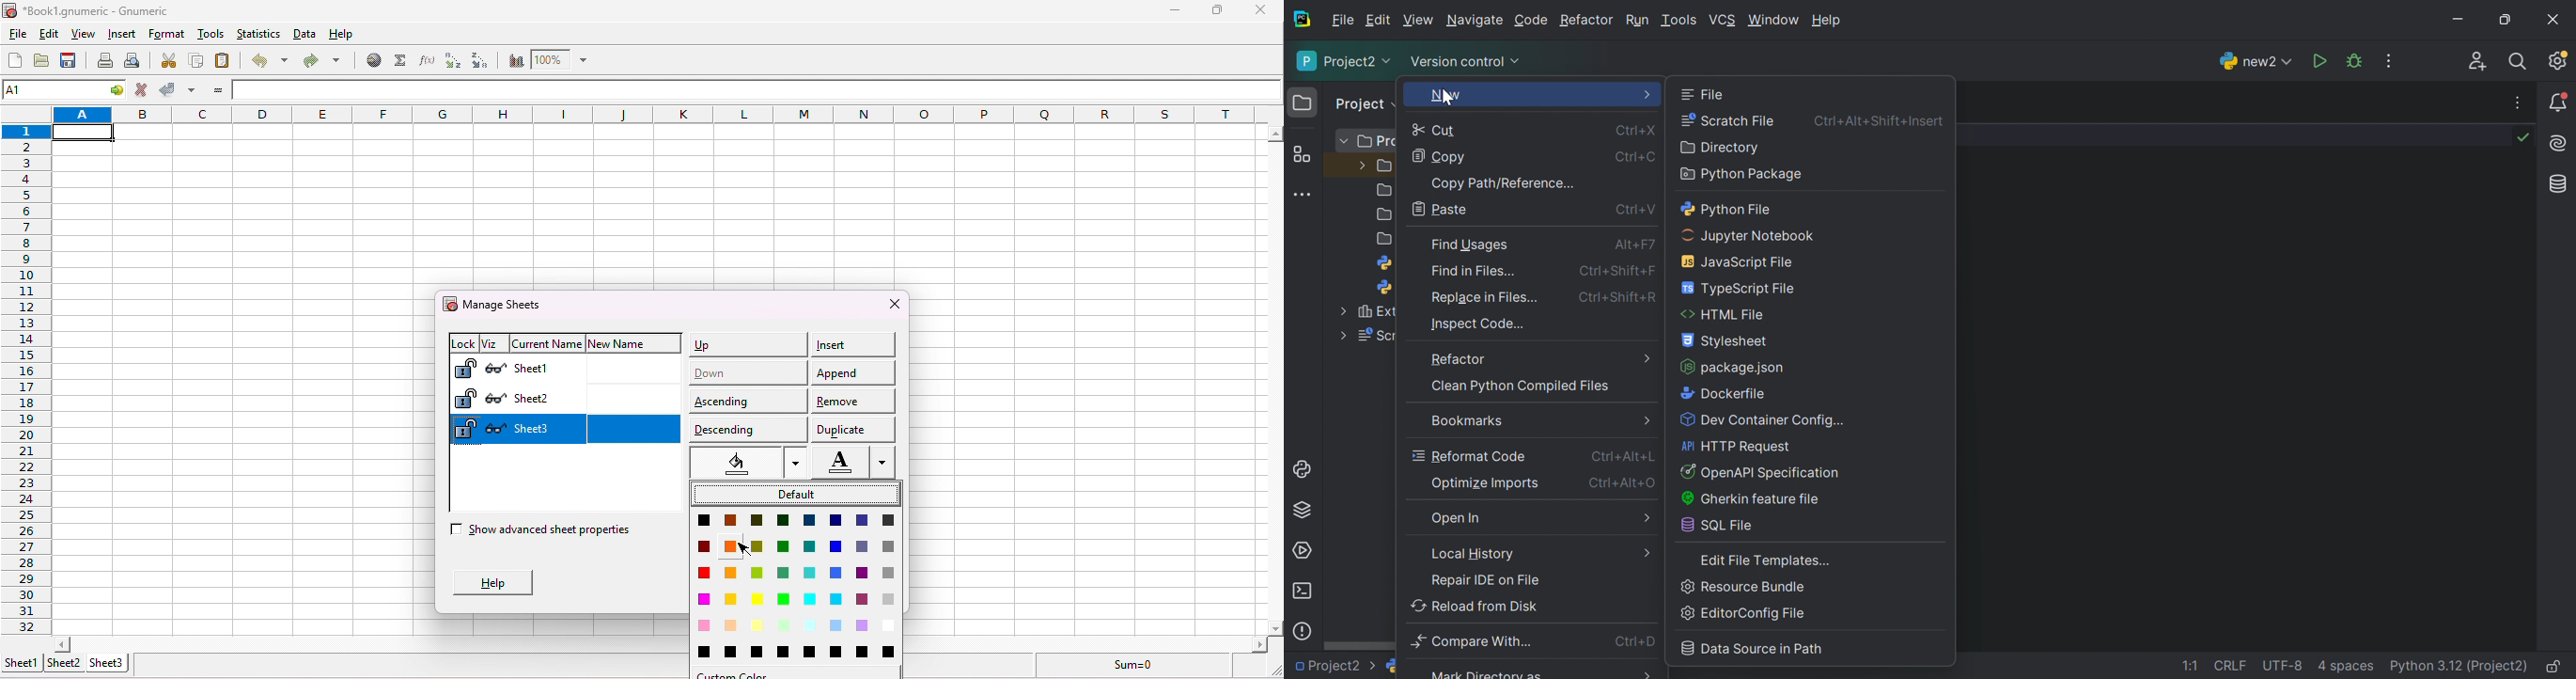 The image size is (2576, 700). I want to click on sheet 3, so click(110, 663).